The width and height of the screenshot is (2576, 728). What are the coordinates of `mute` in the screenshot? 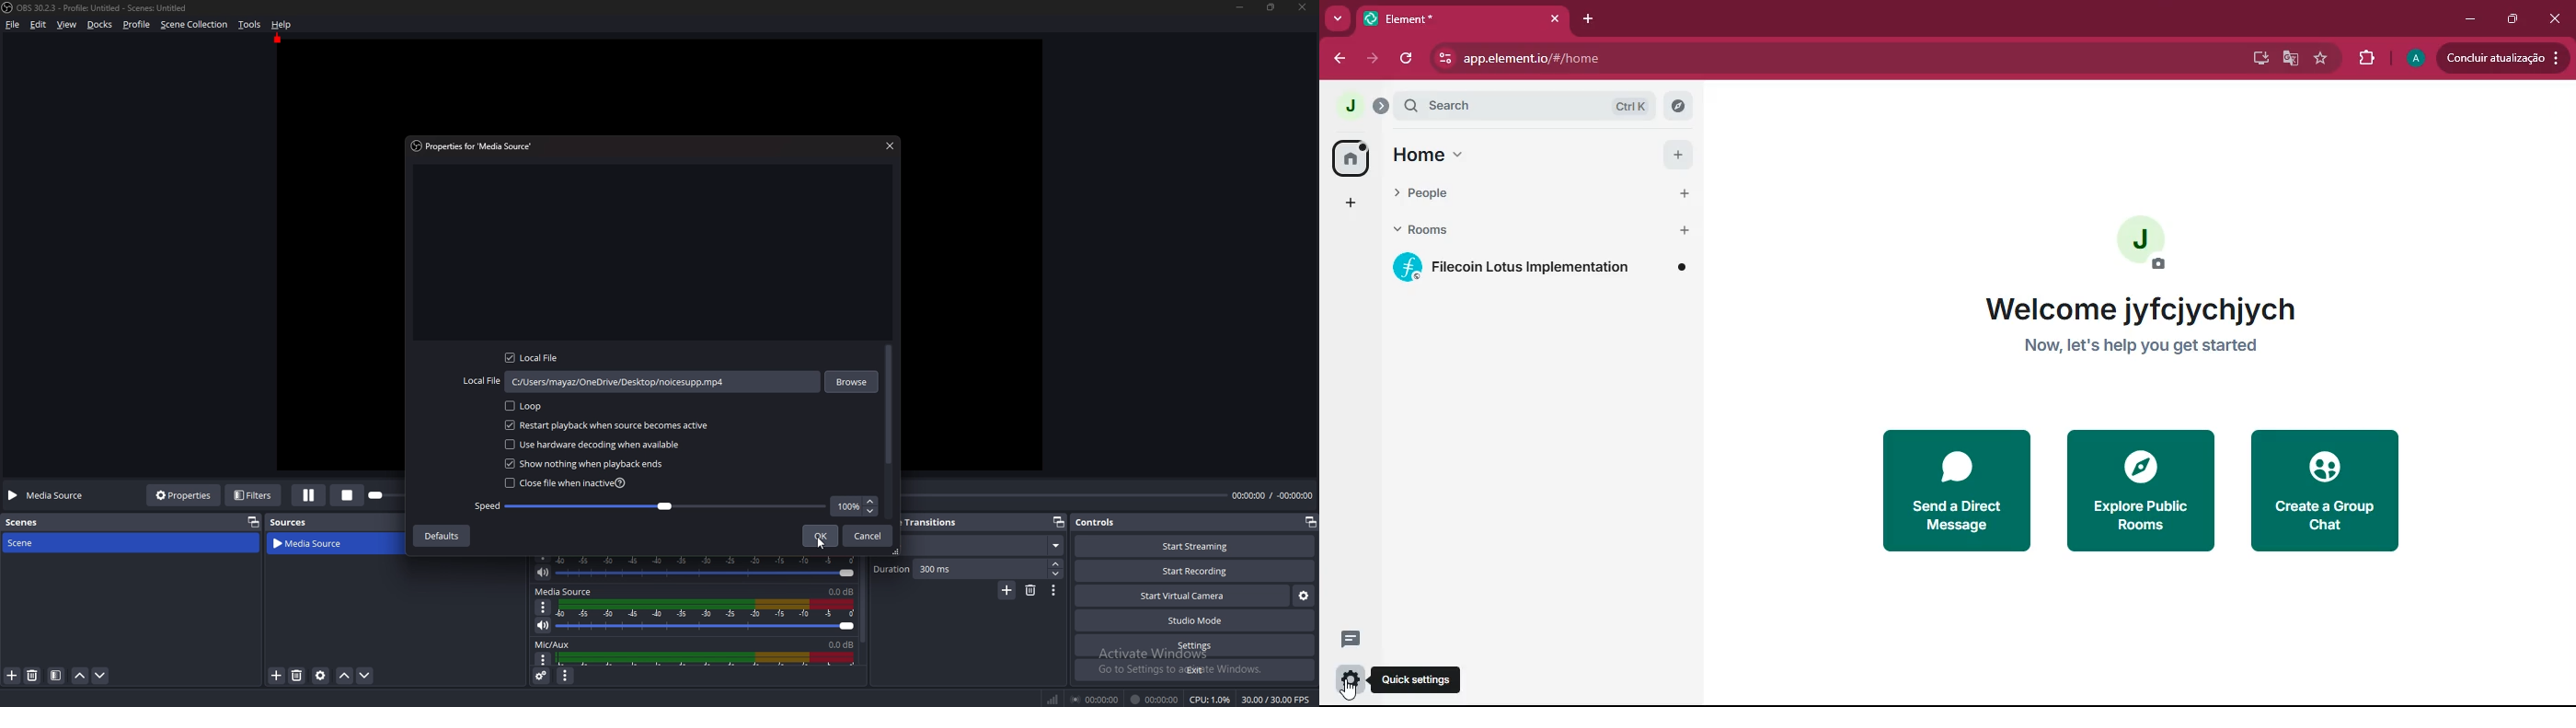 It's located at (543, 625).